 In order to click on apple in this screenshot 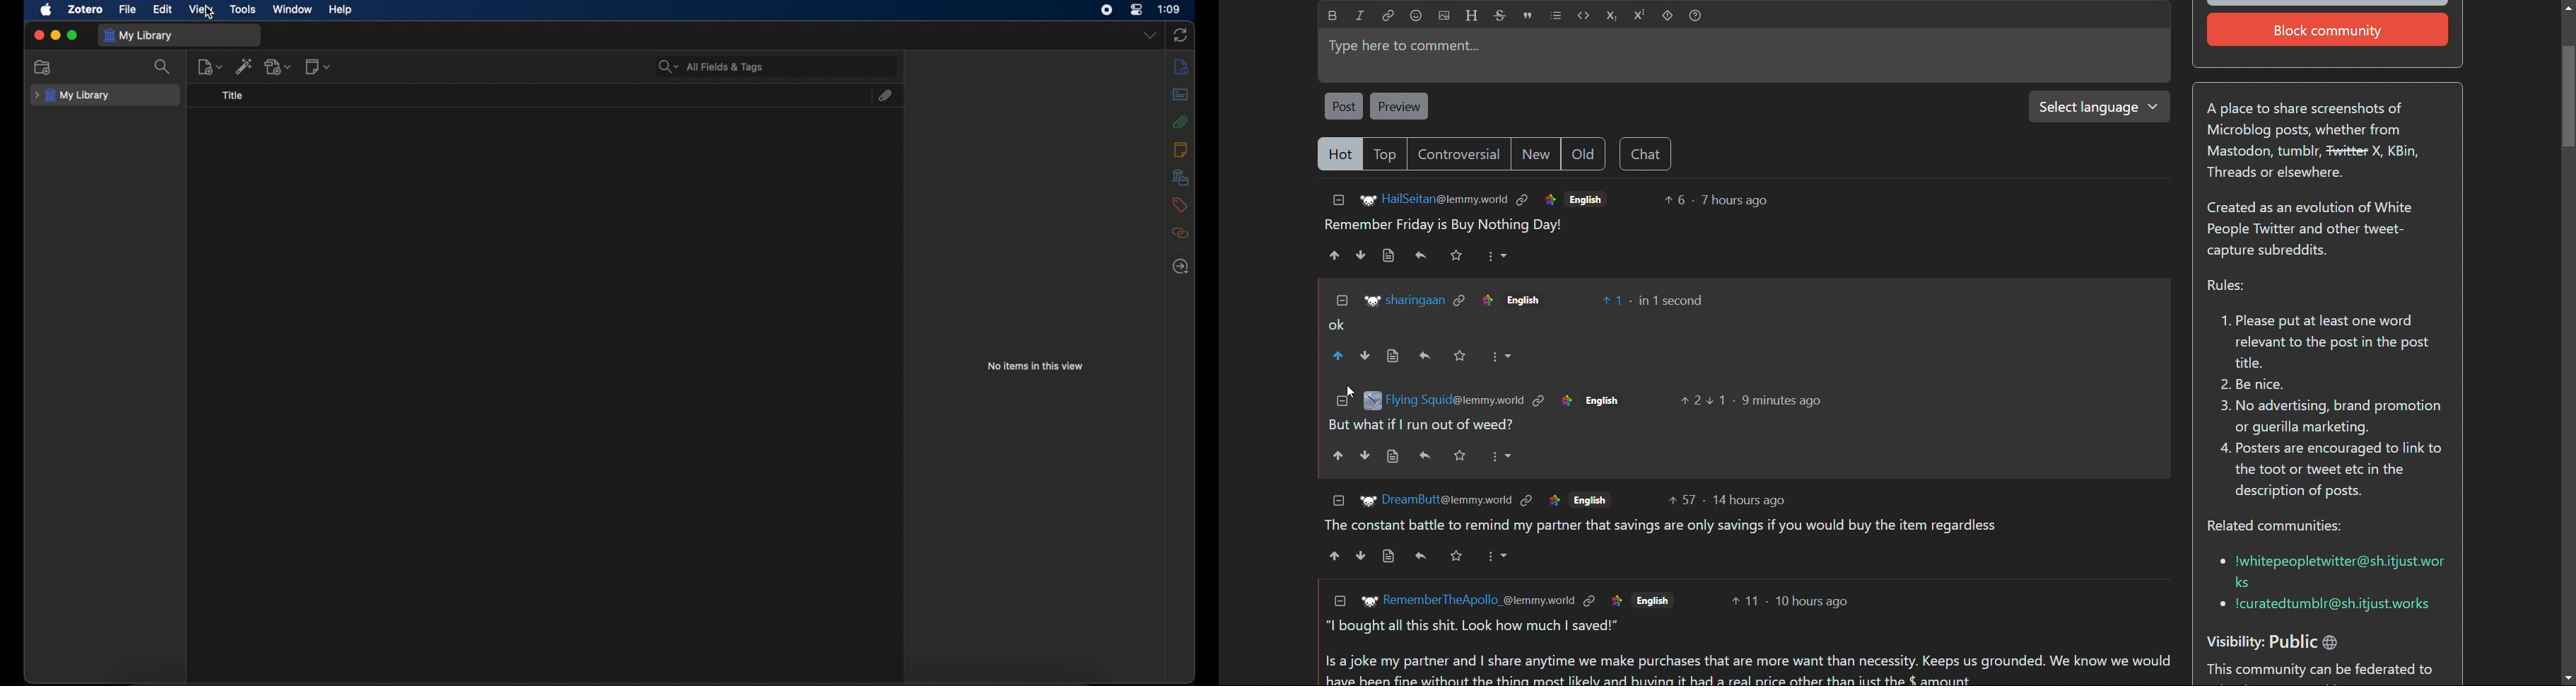, I will do `click(47, 10)`.